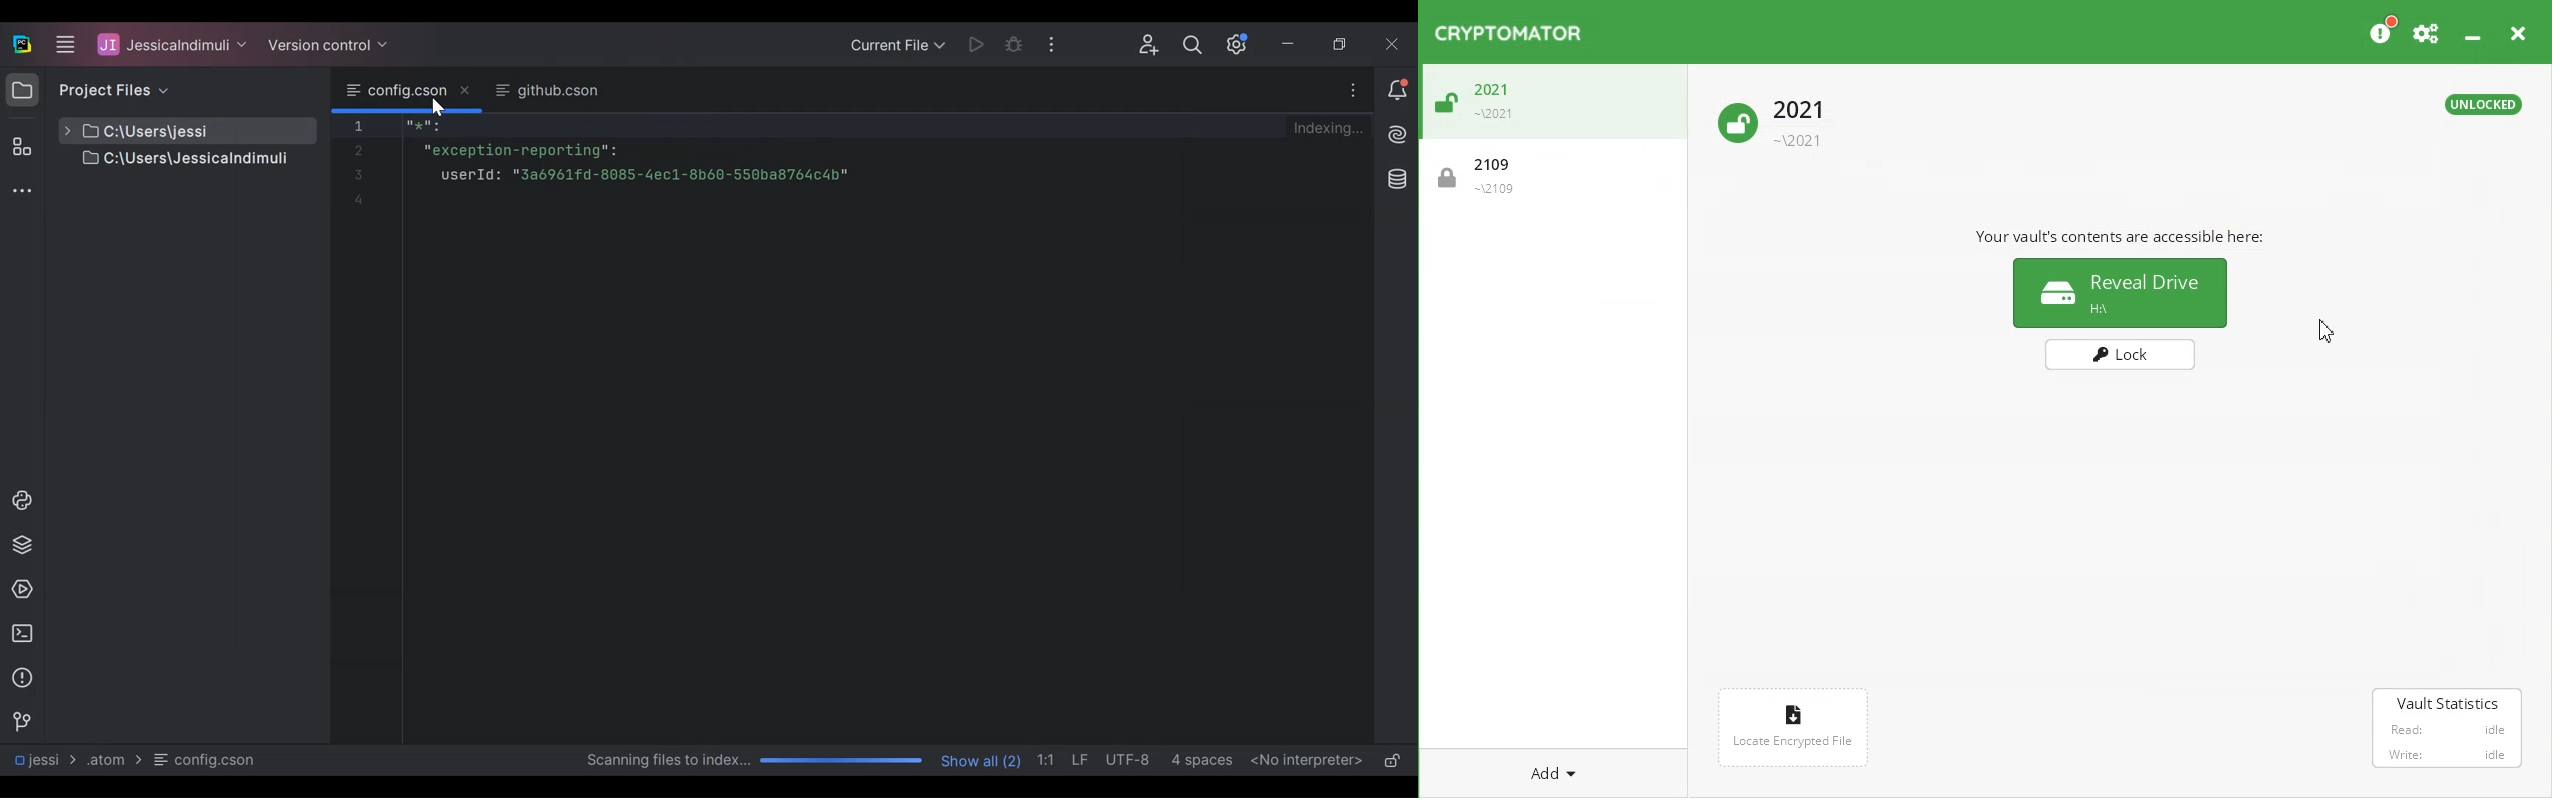 The height and width of the screenshot is (812, 2576). Describe the element at coordinates (23, 545) in the screenshot. I see `Python` at that location.